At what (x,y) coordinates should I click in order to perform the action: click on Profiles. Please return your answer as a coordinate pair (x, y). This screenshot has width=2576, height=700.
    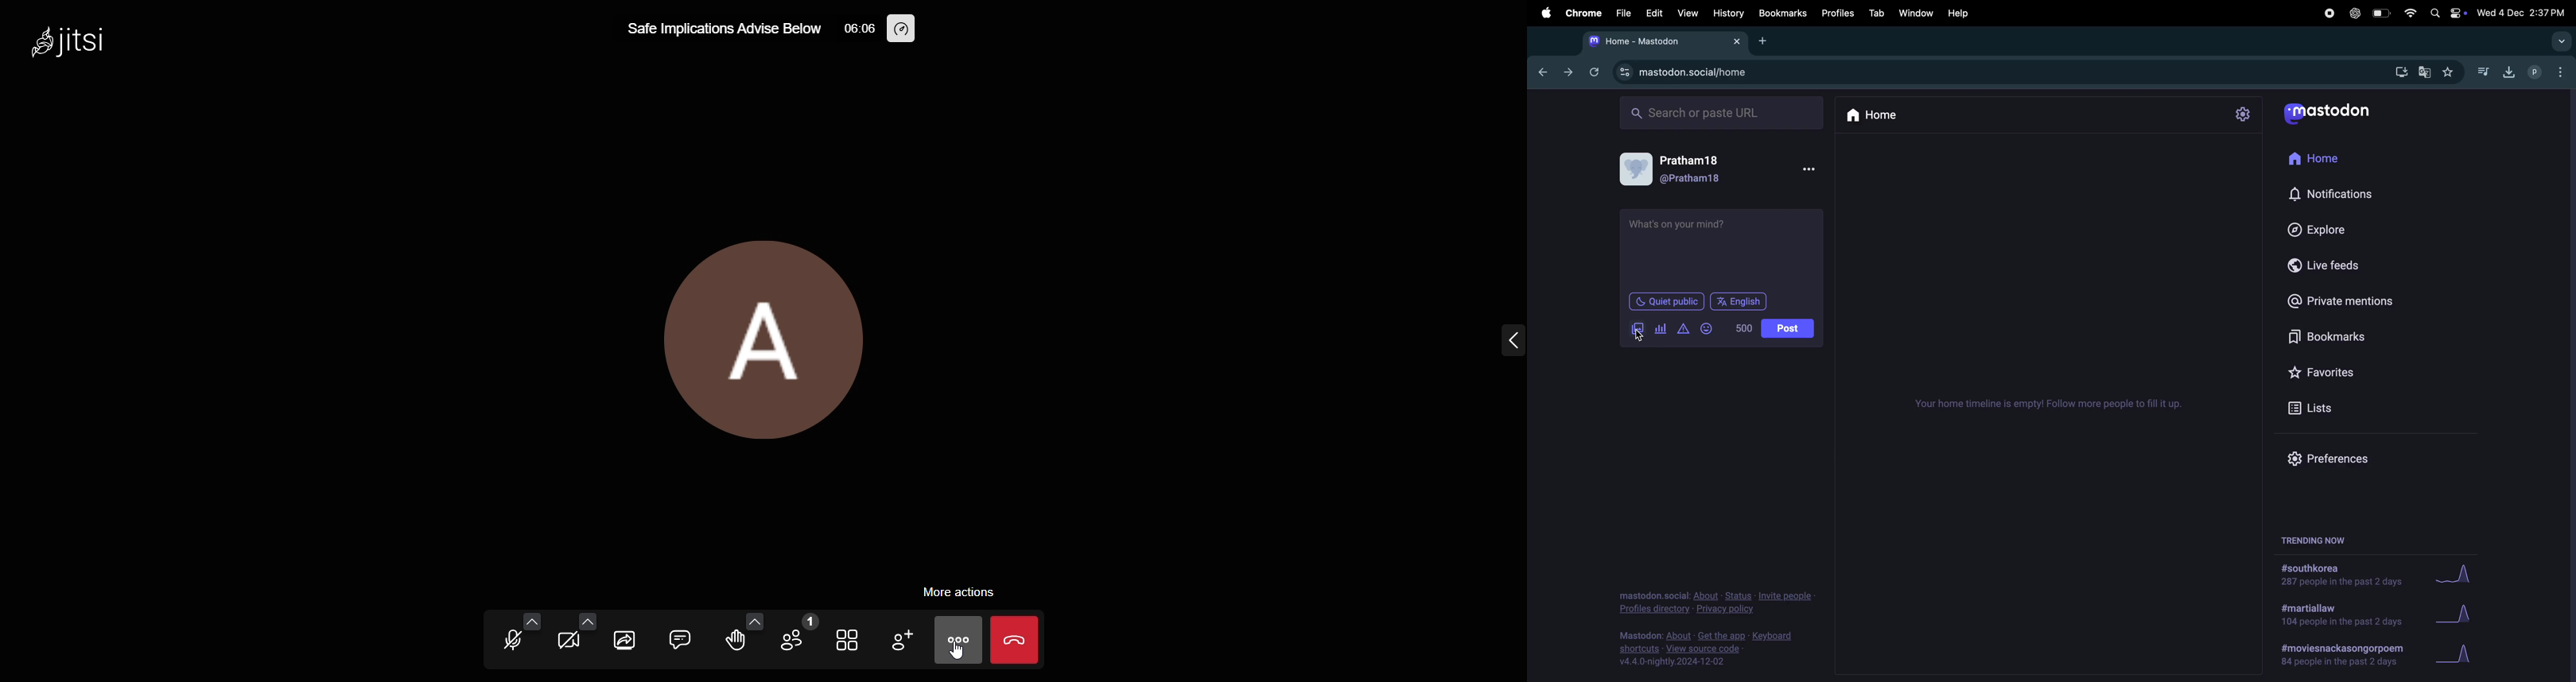
    Looking at the image, I should click on (1839, 11).